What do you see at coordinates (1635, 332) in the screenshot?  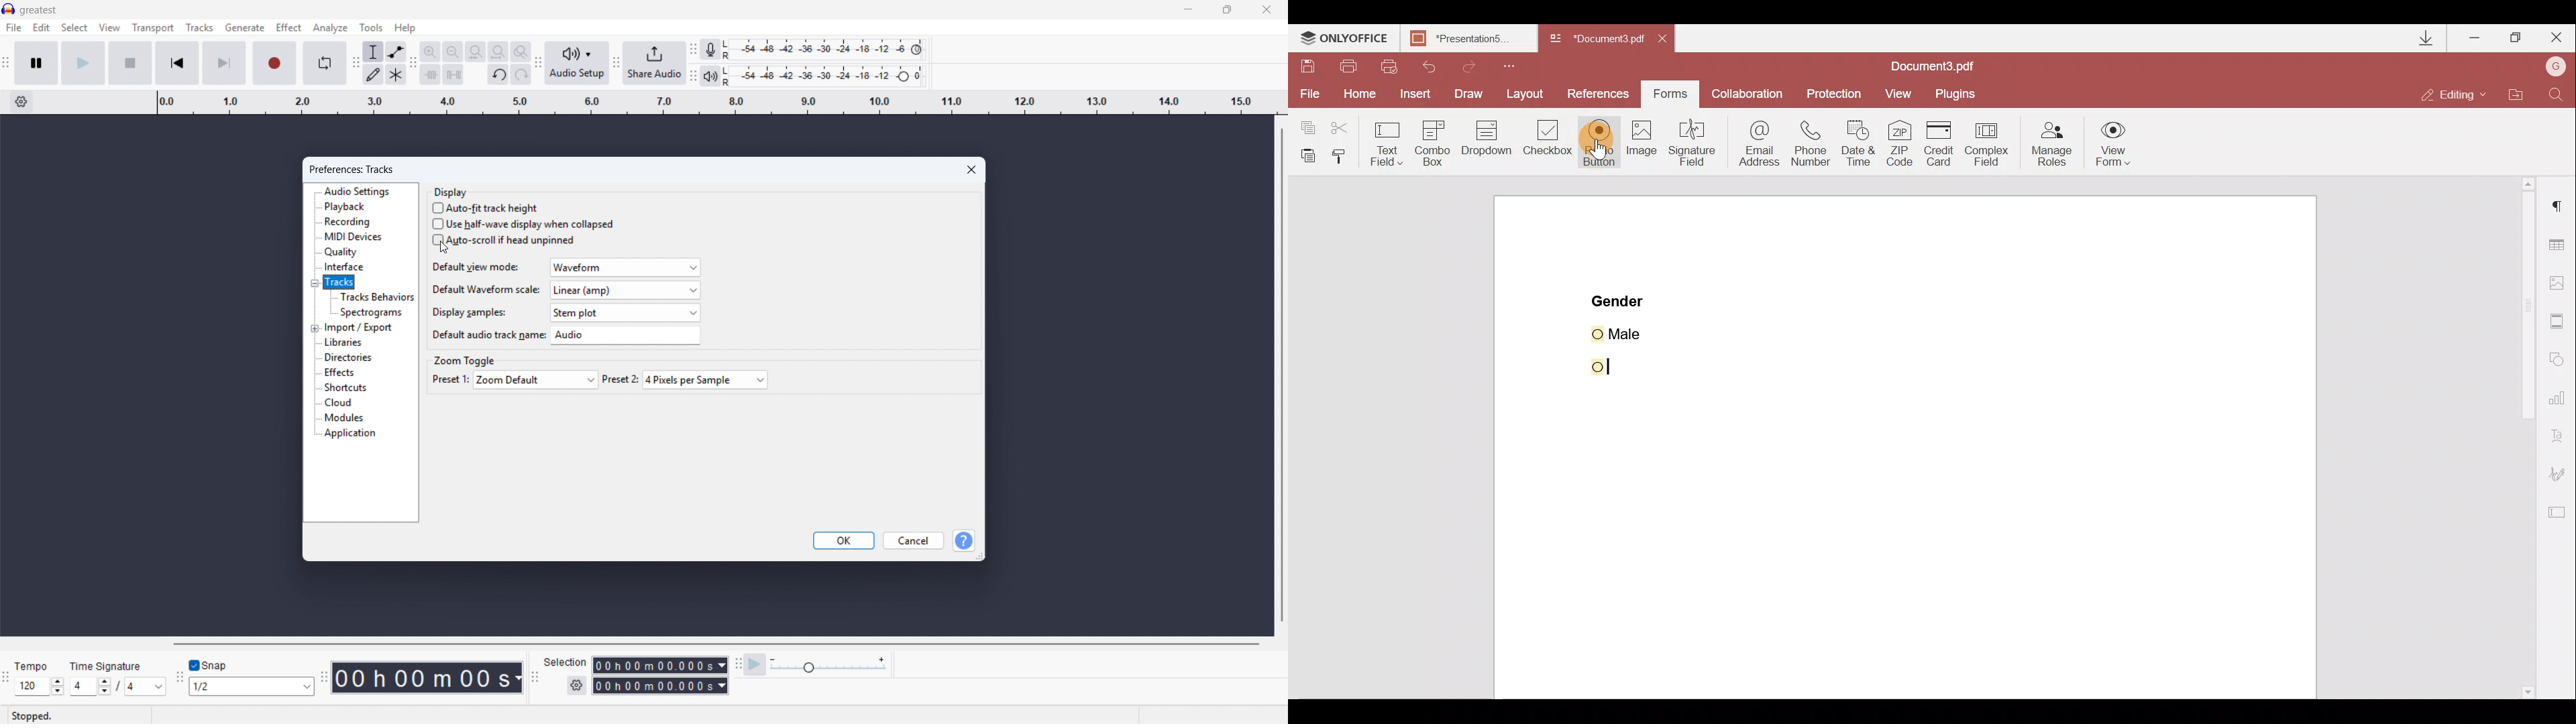 I see `Male` at bounding box center [1635, 332].